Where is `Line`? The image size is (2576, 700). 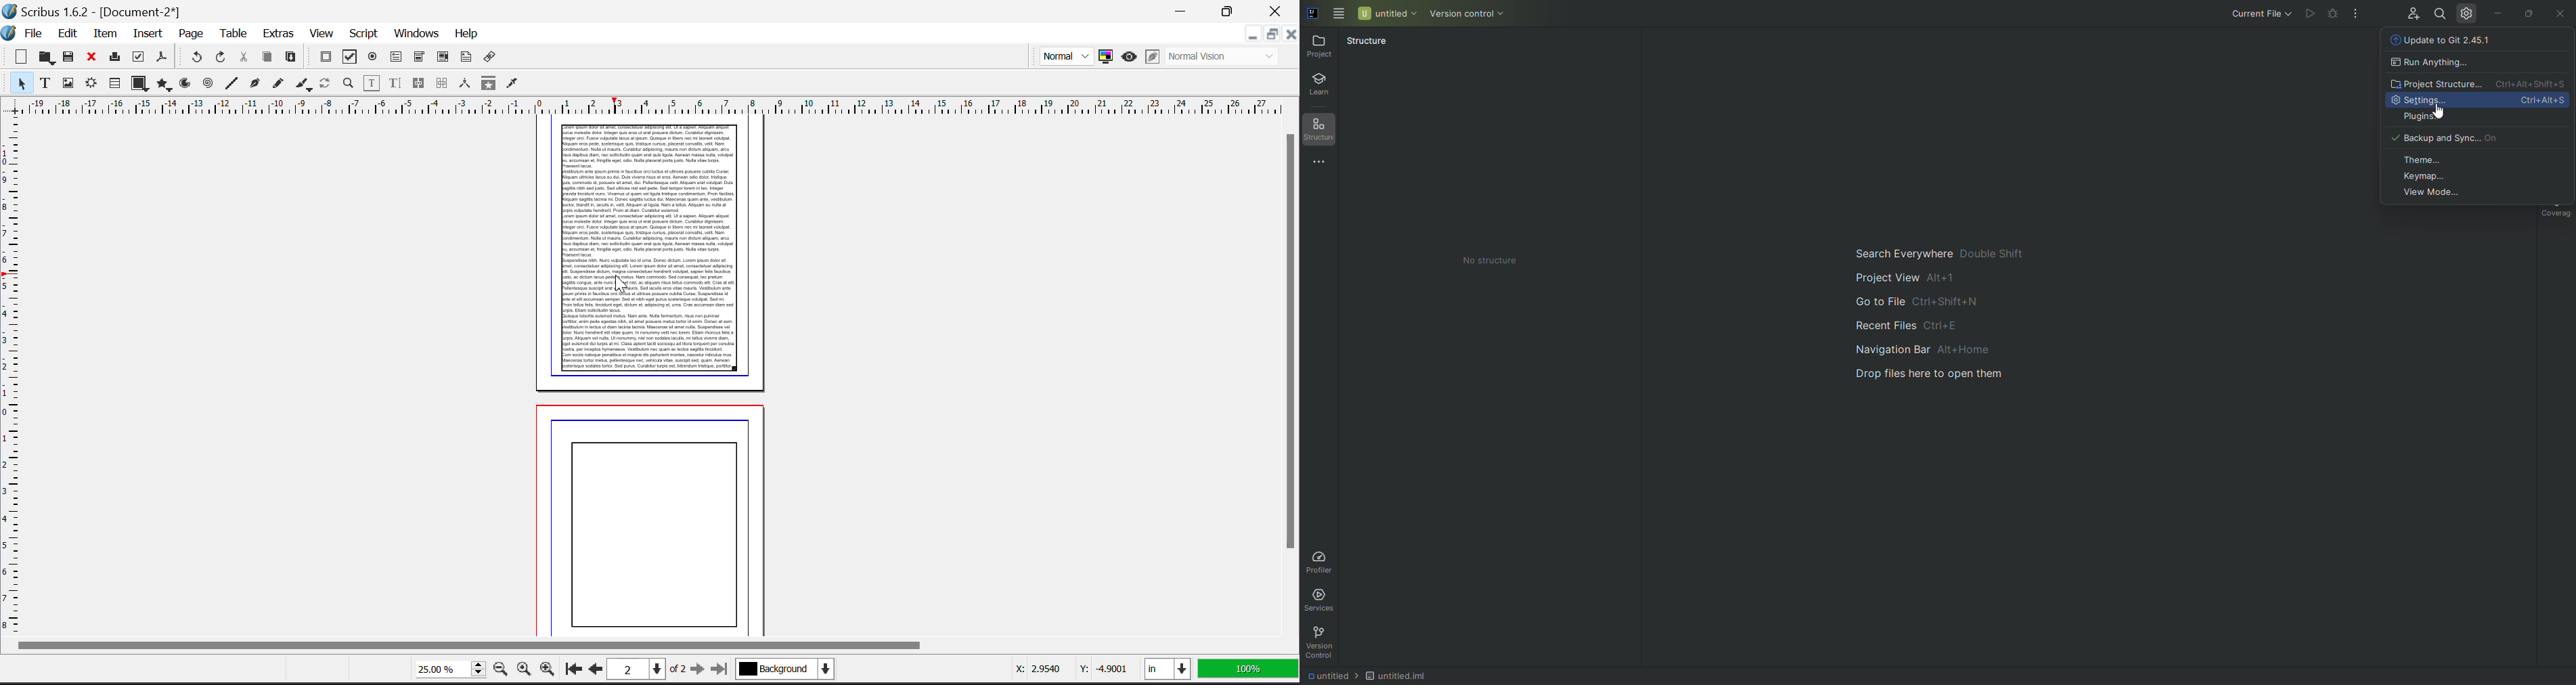 Line is located at coordinates (231, 84).